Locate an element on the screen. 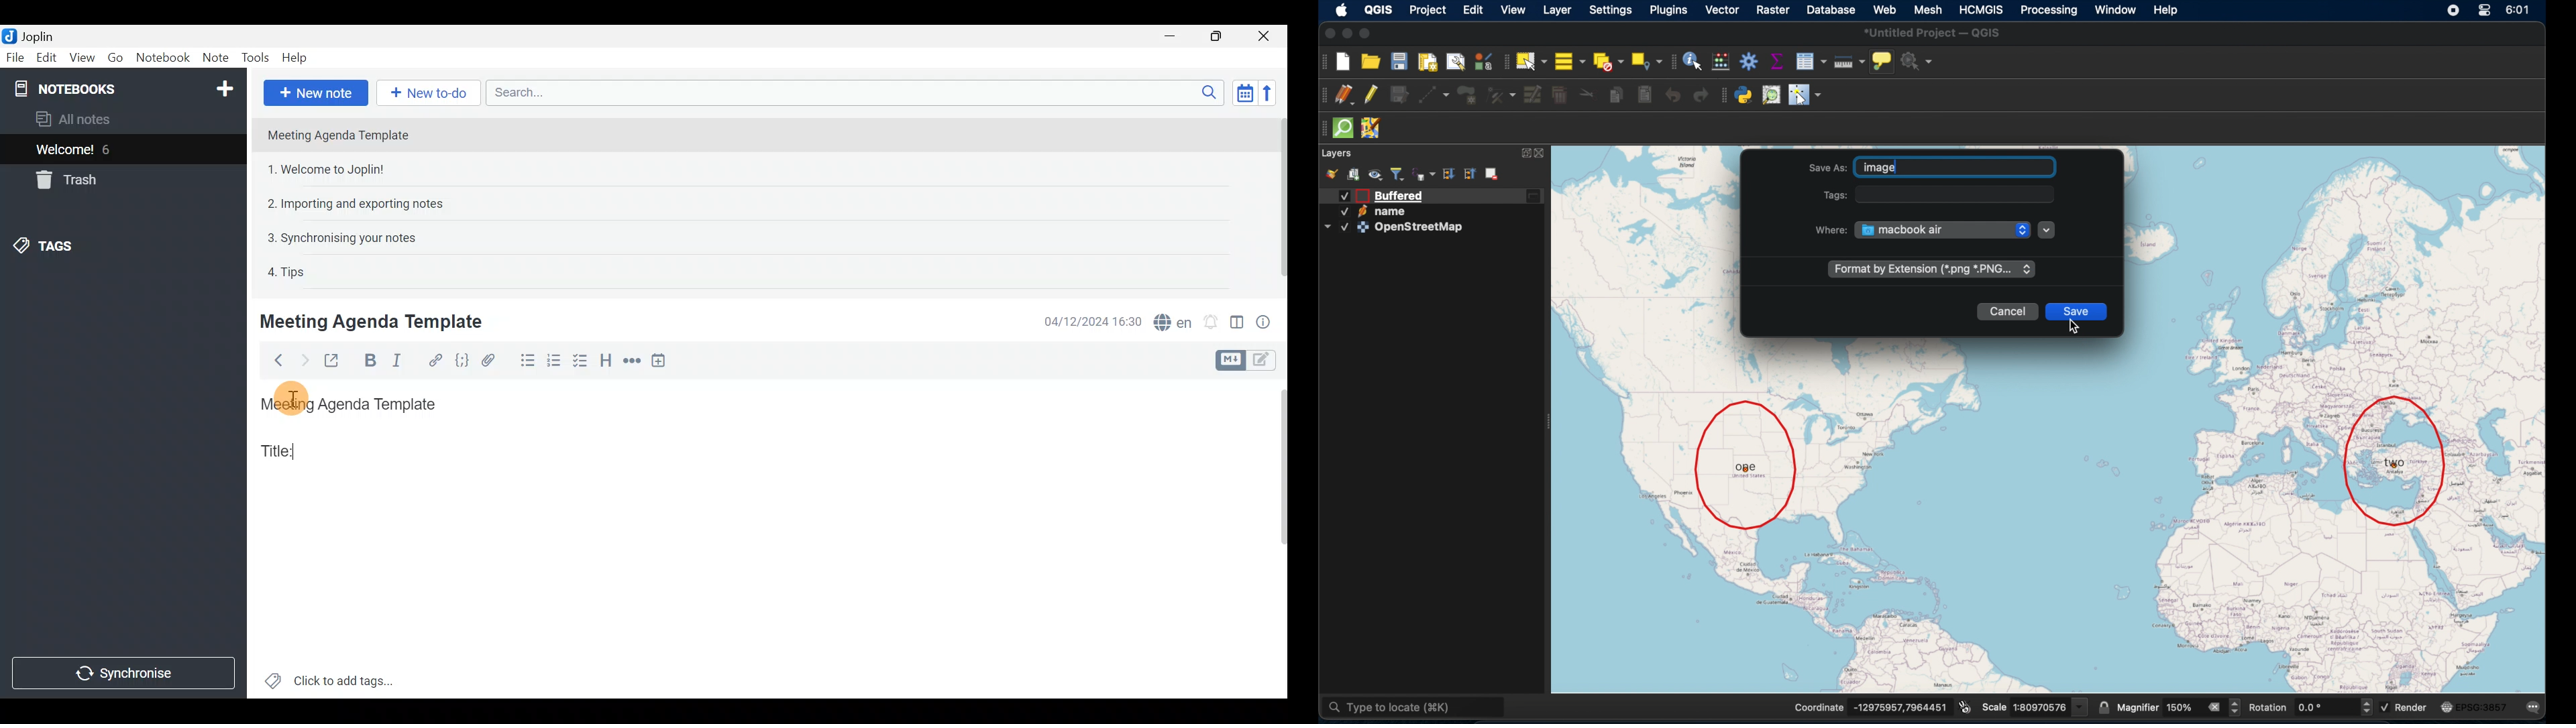 This screenshot has width=2576, height=728. Tags: is located at coordinates (1837, 195).